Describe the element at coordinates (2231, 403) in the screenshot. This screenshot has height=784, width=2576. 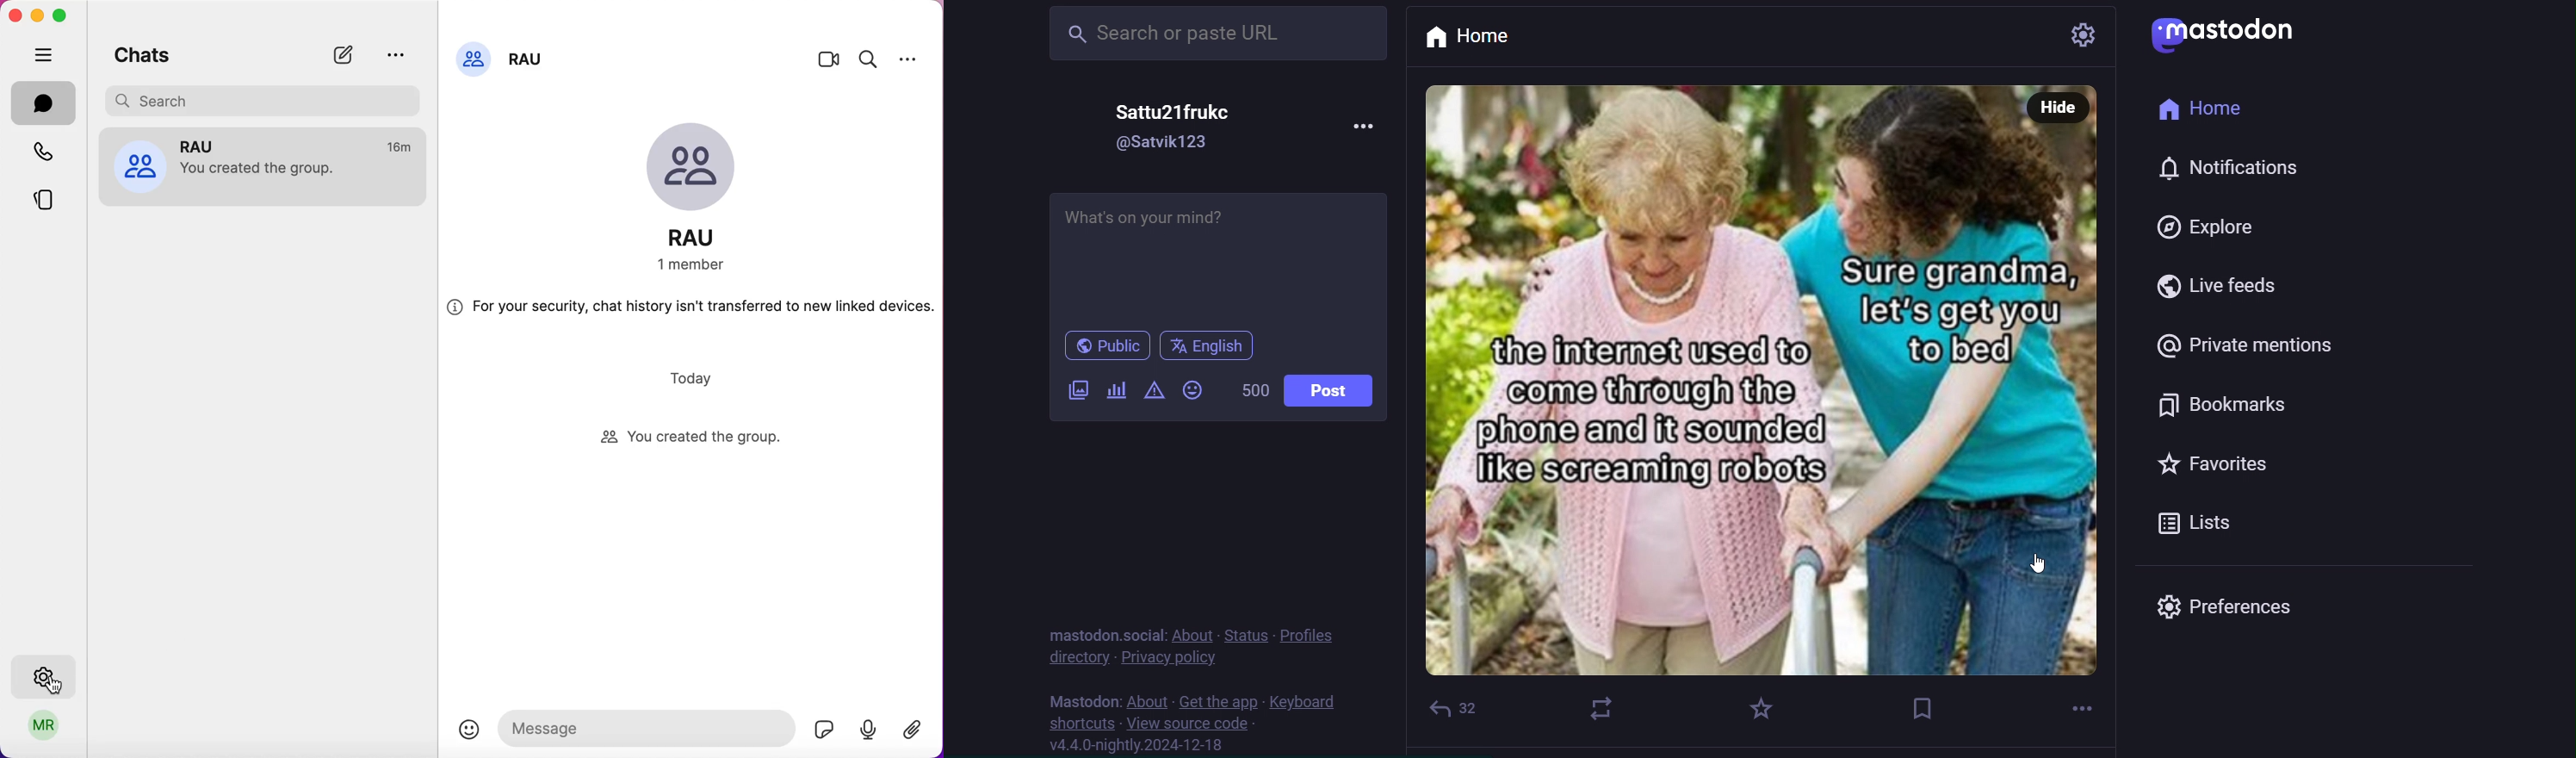
I see `bookmark` at that location.